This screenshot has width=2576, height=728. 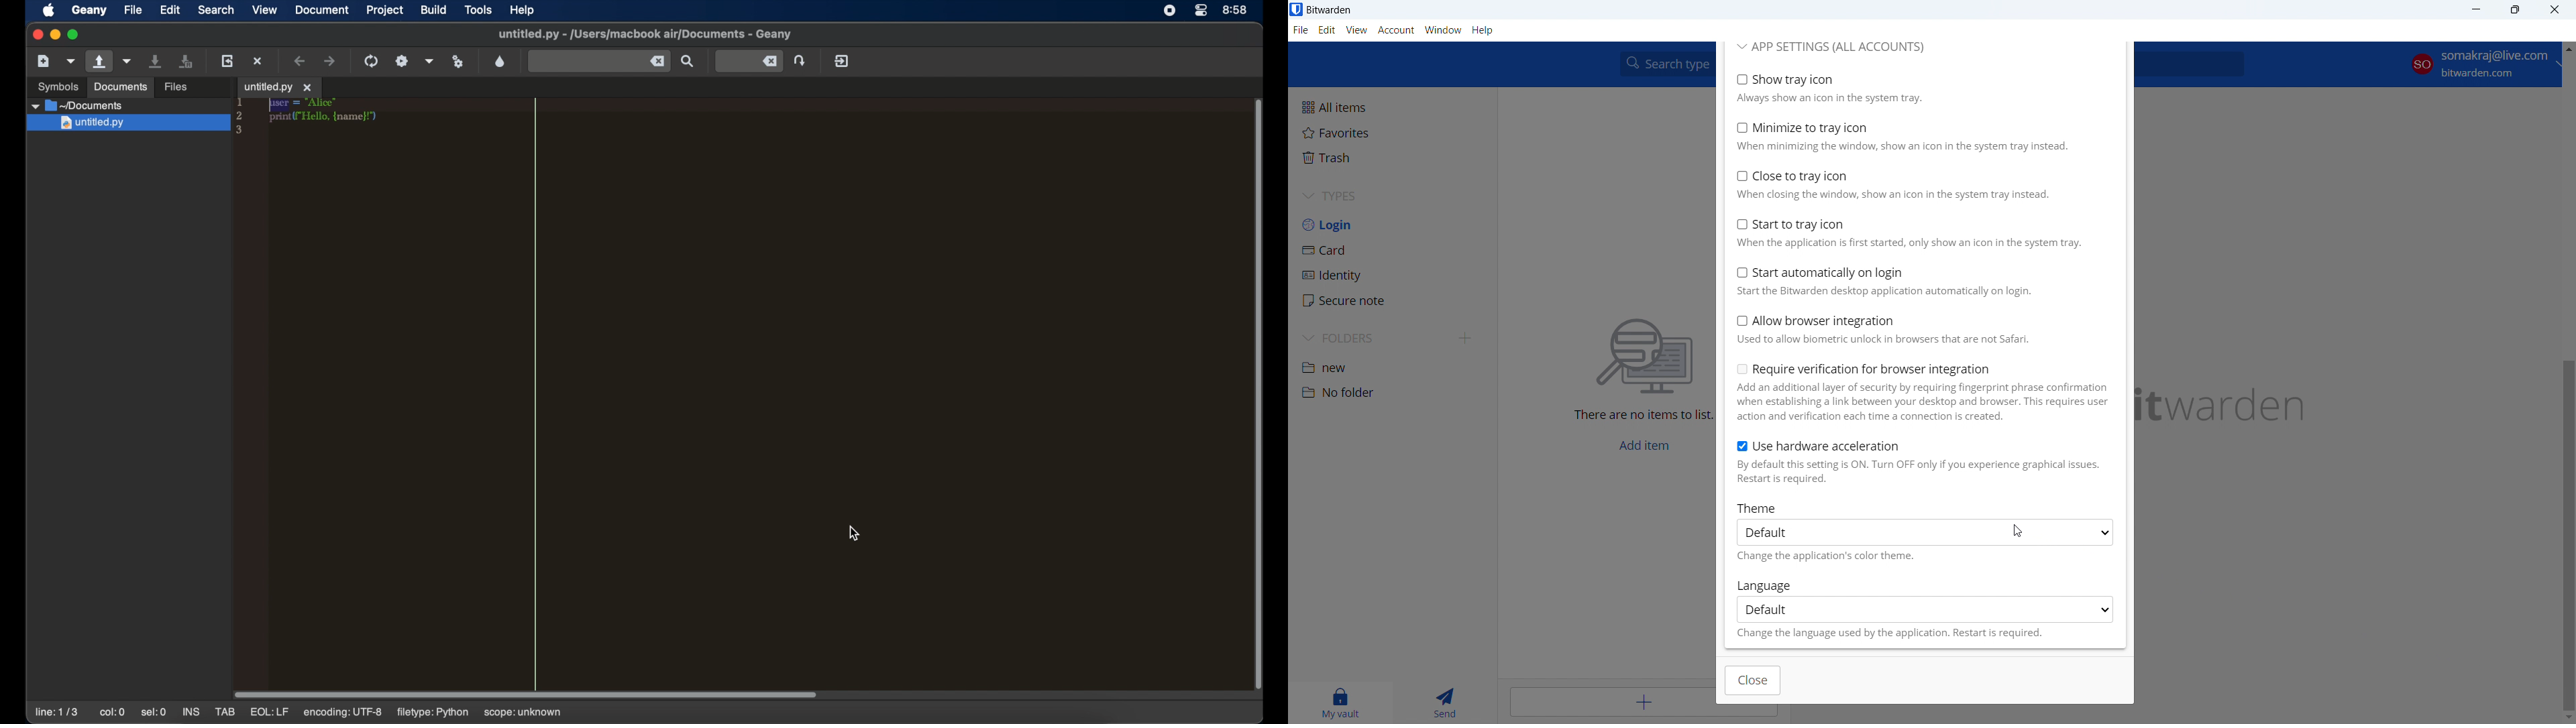 What do you see at coordinates (435, 9) in the screenshot?
I see `build` at bounding box center [435, 9].